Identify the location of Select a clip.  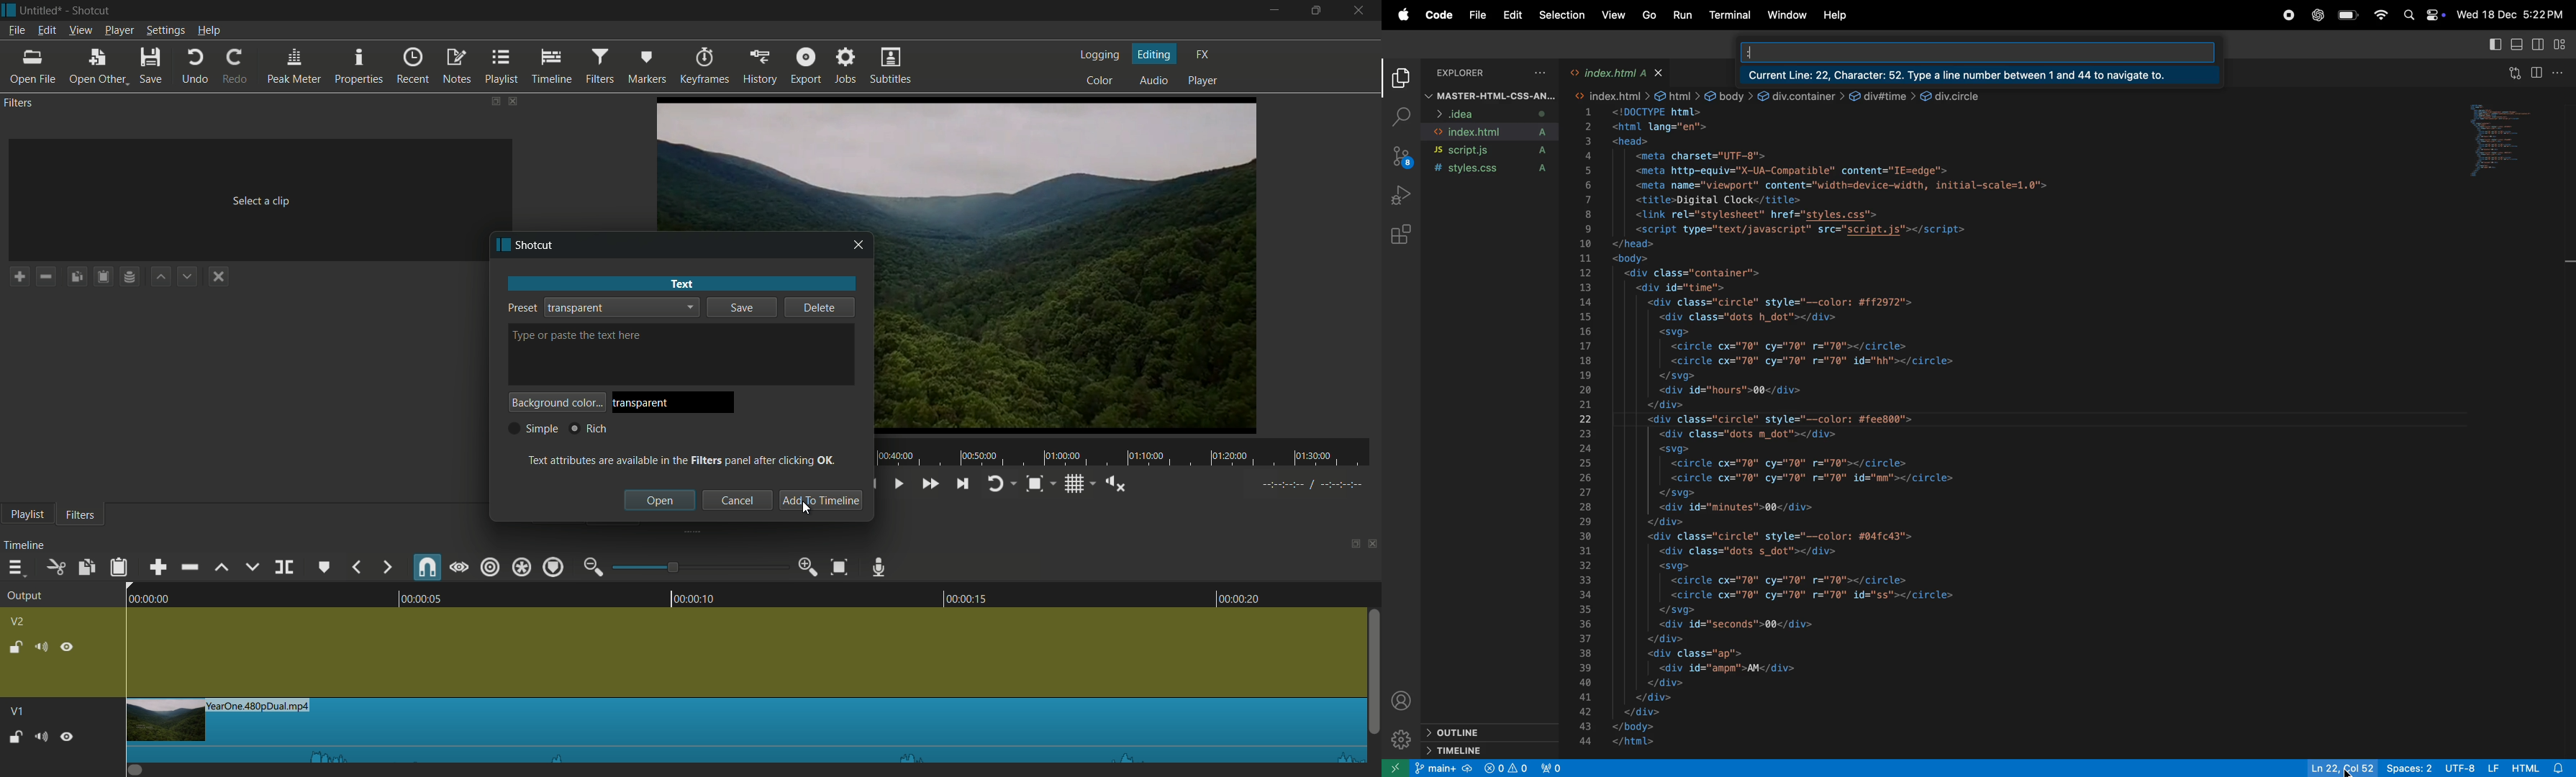
(255, 196).